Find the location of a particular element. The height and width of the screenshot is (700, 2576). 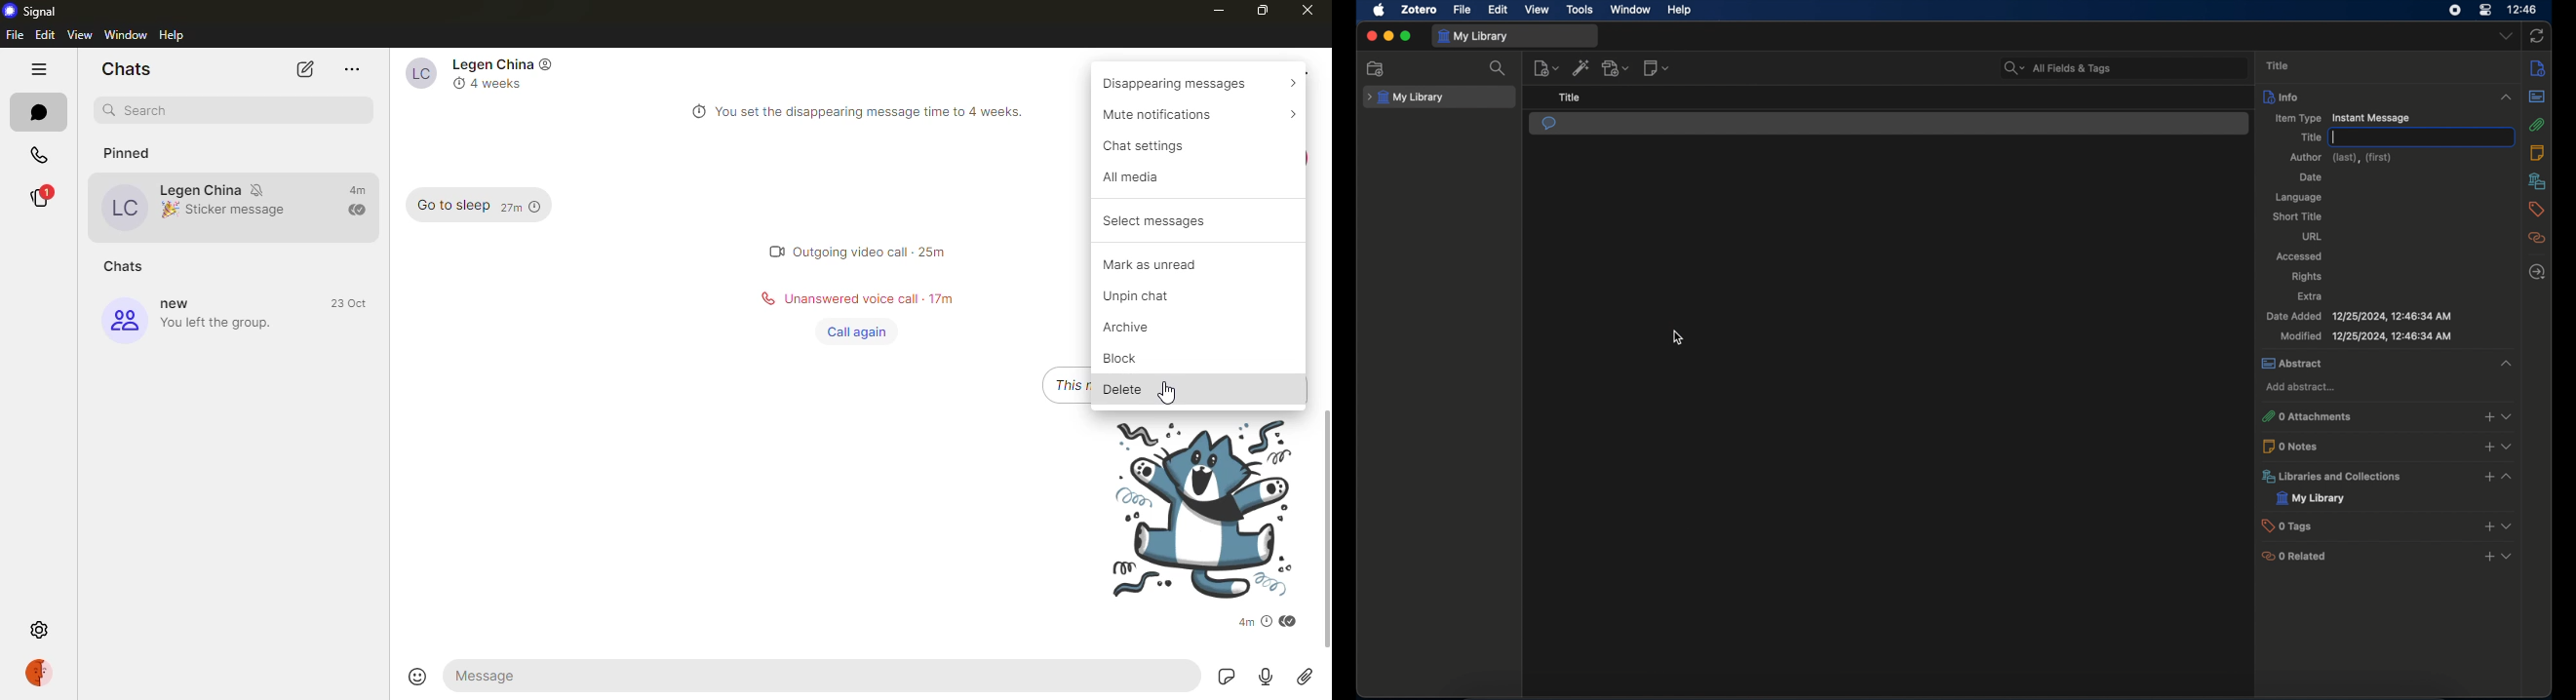

chat settings is located at coordinates (1160, 145).